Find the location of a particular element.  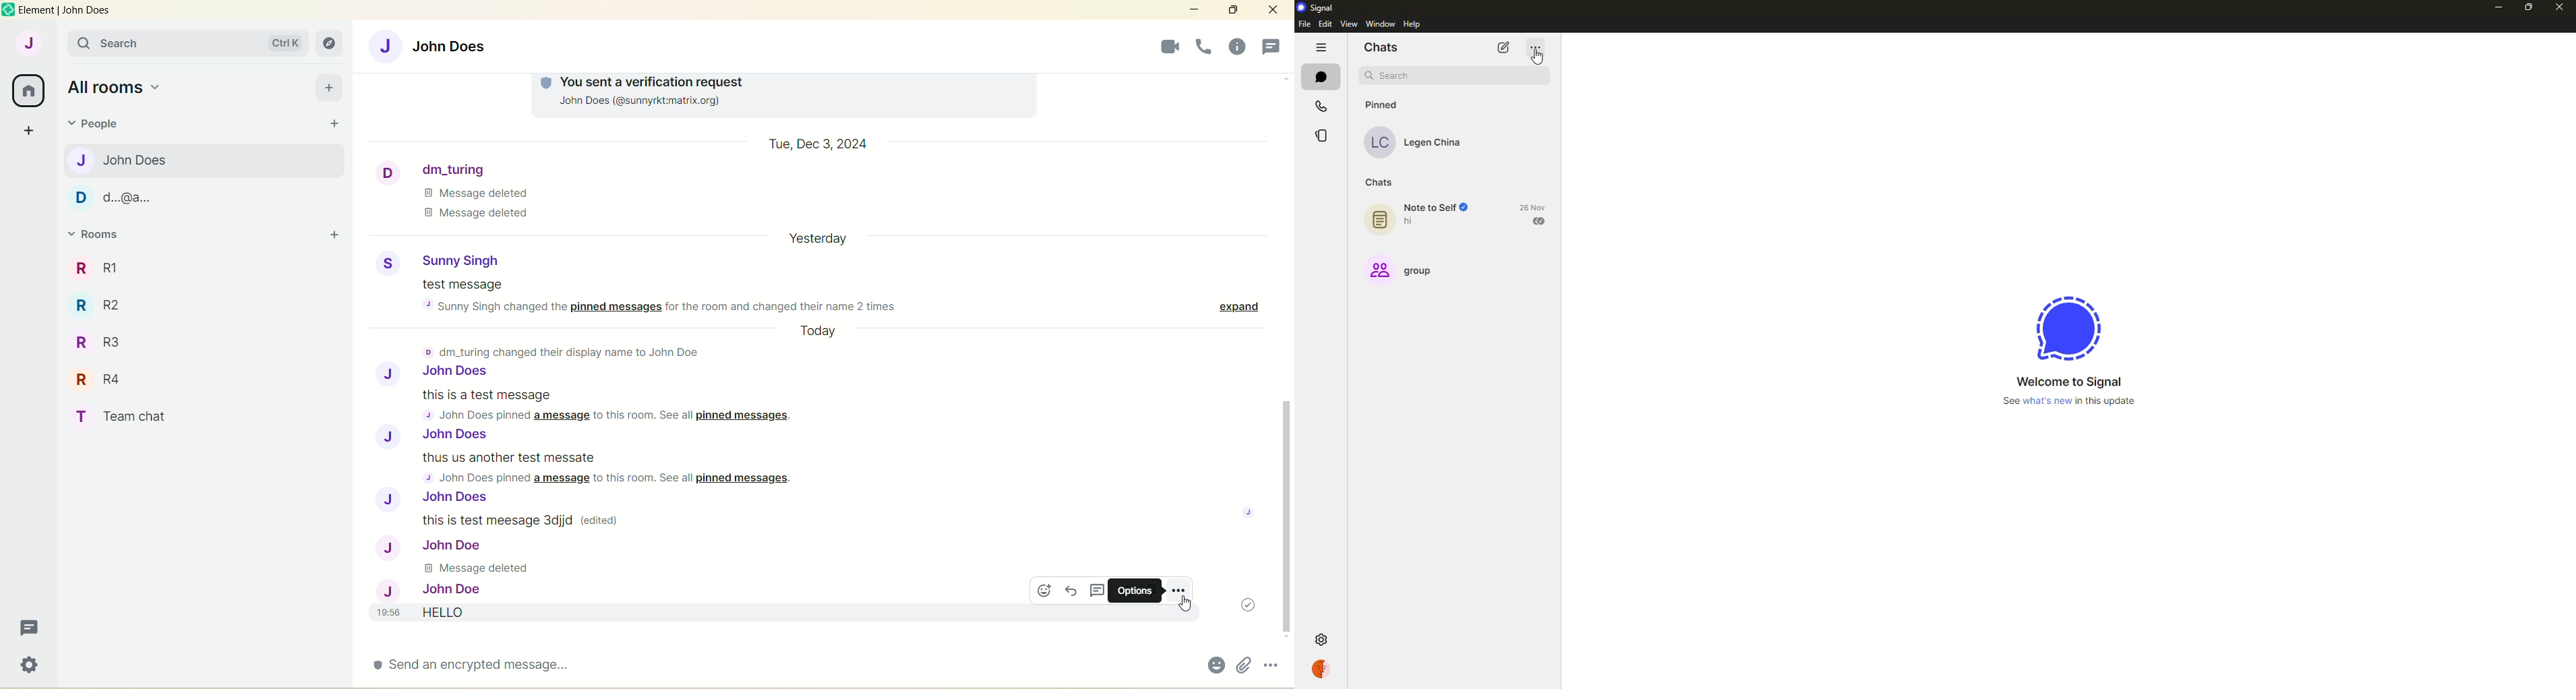

welcome to signal is located at coordinates (2070, 381).